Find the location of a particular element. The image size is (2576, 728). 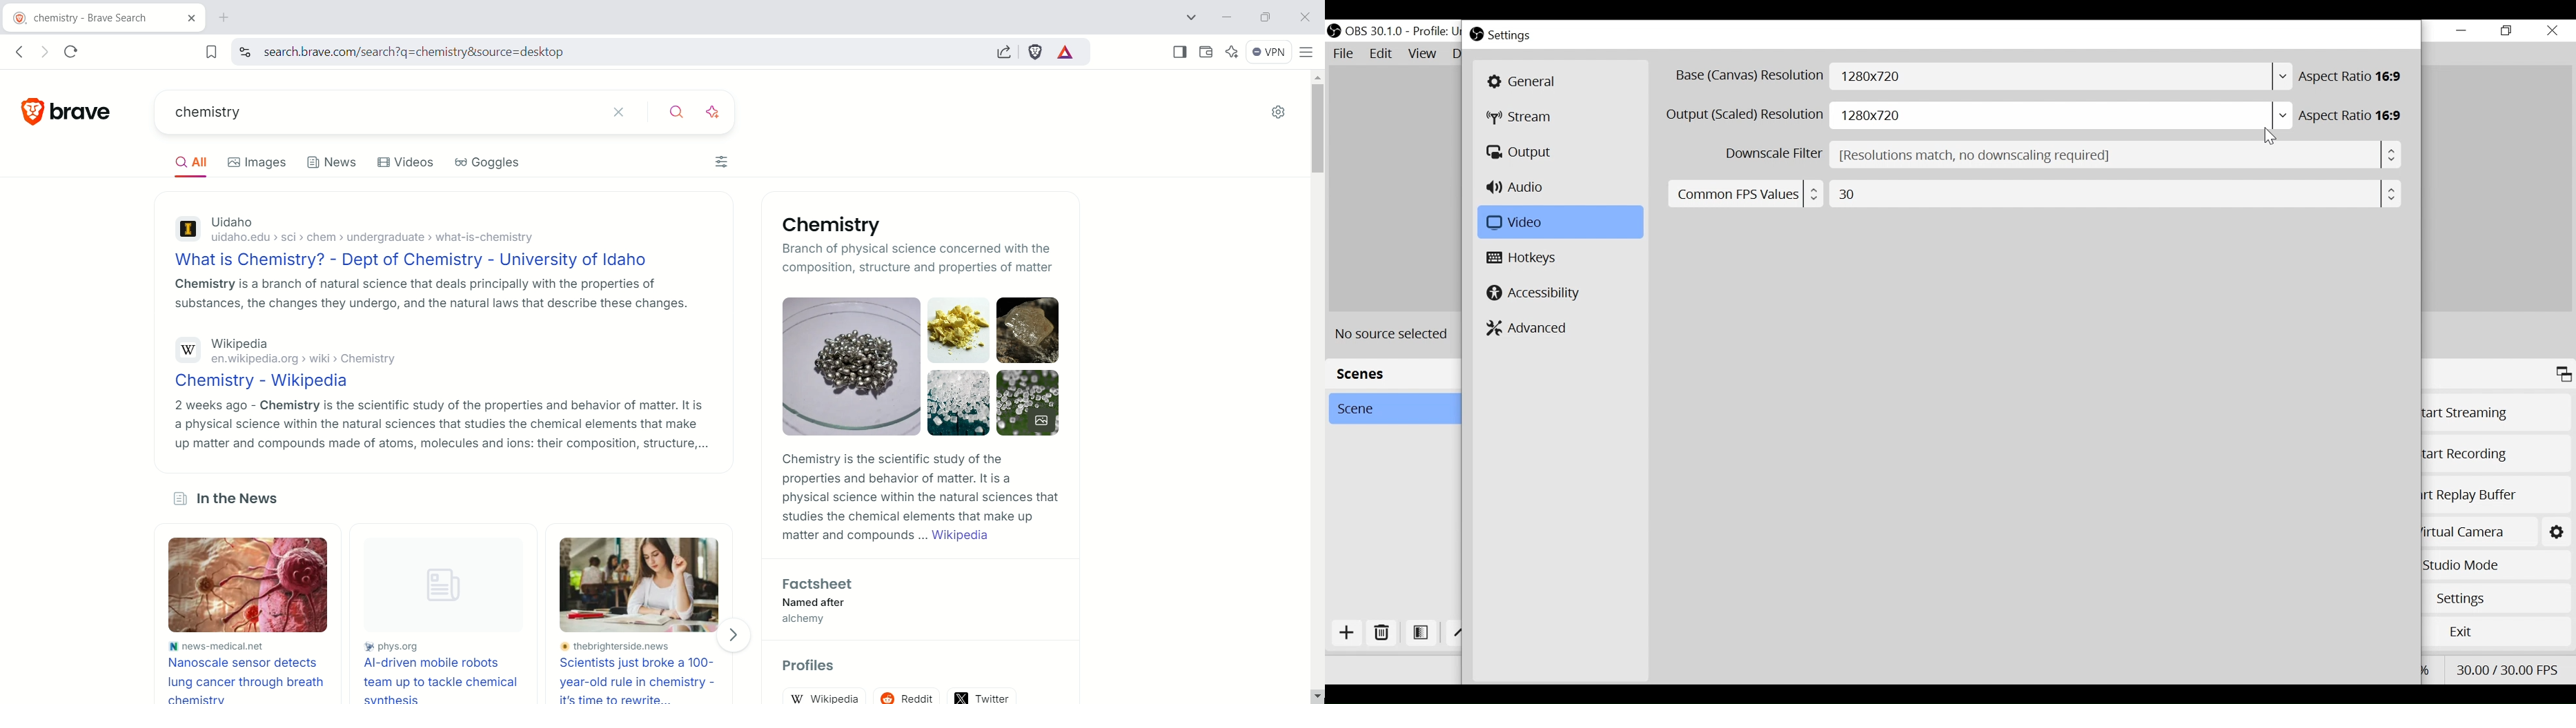

Hotkeys is located at coordinates (1525, 259).